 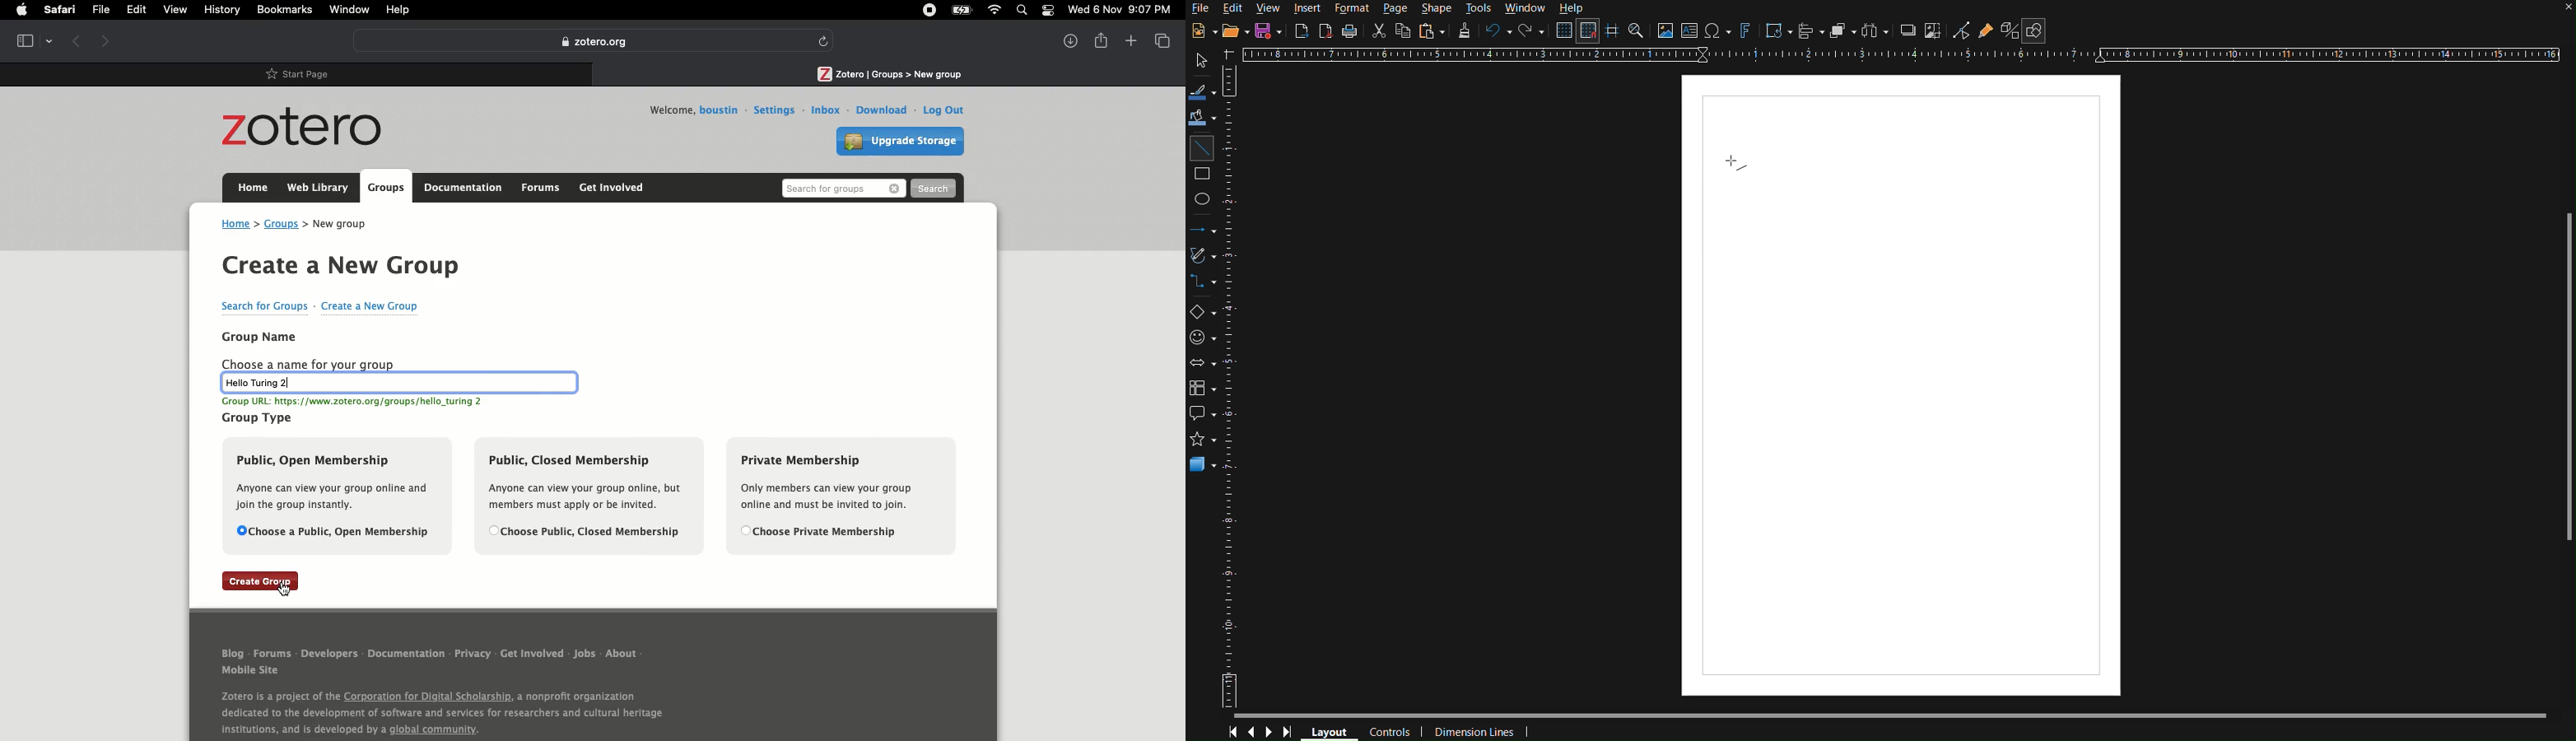 What do you see at coordinates (259, 418) in the screenshot?
I see `Group type` at bounding box center [259, 418].